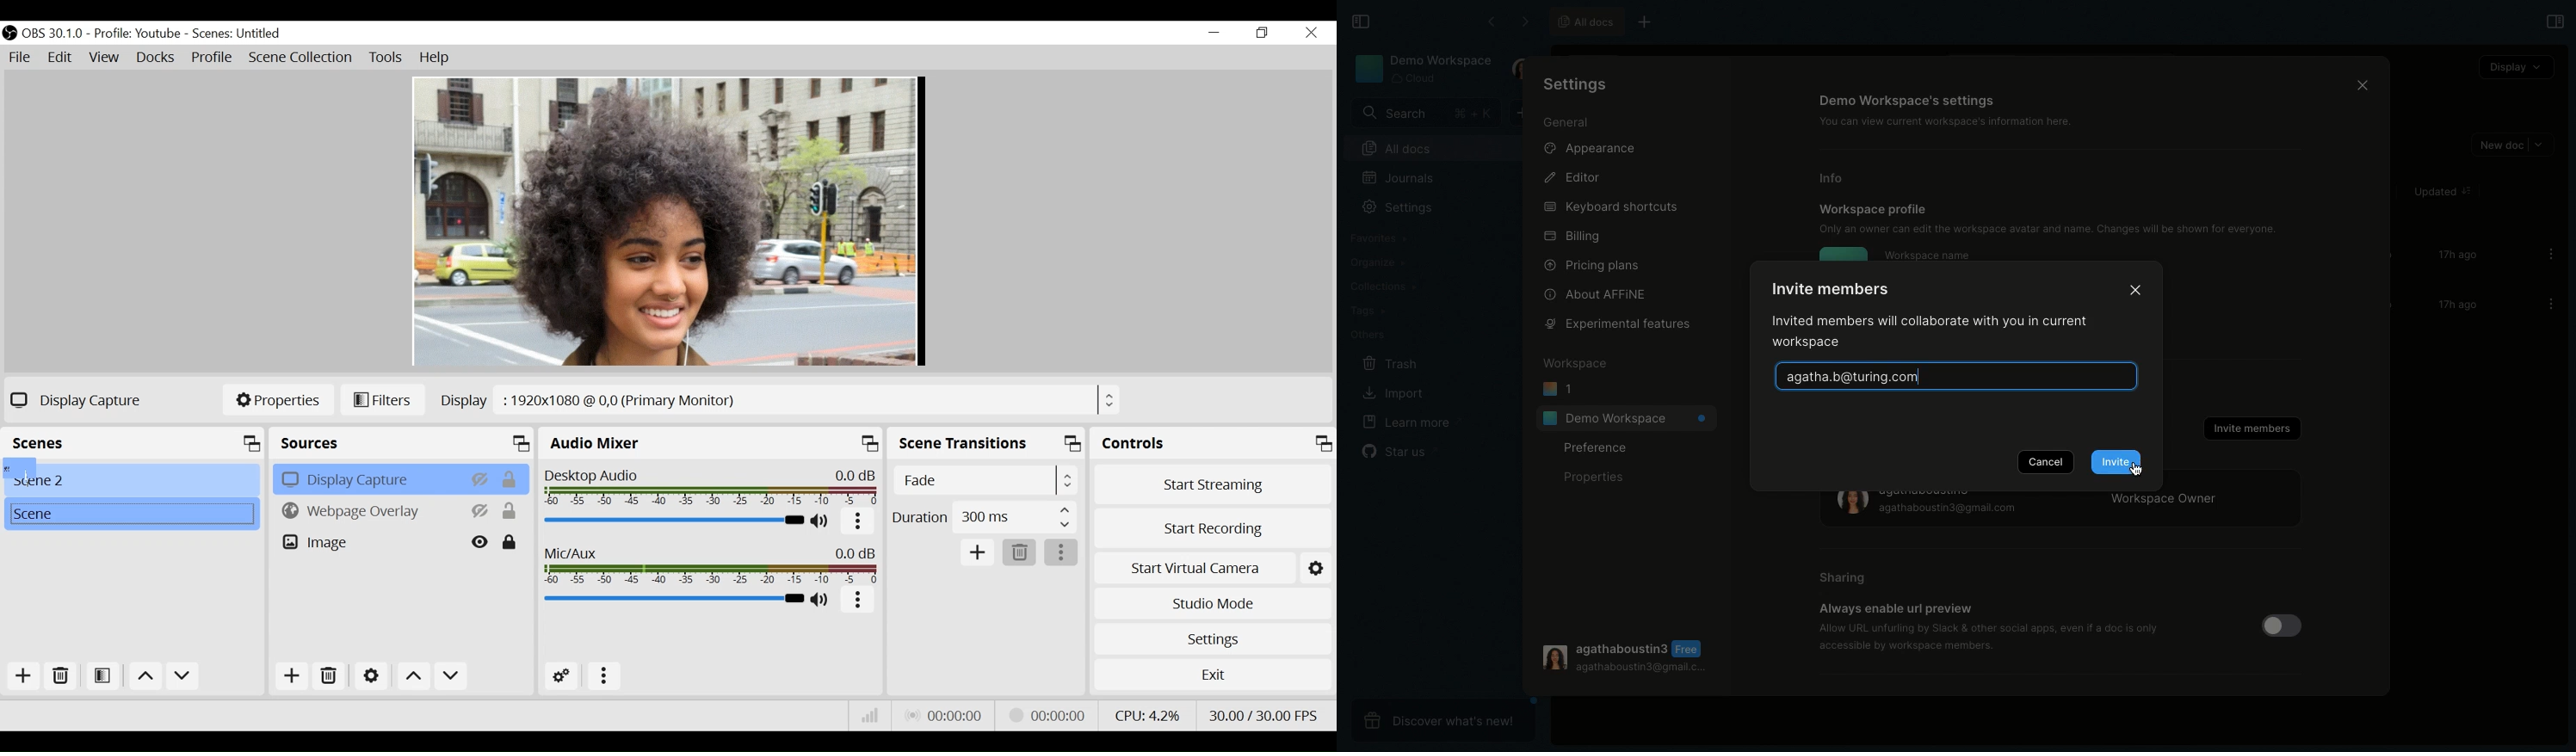 This screenshot has width=2576, height=756. Describe the element at coordinates (139, 34) in the screenshot. I see `Profile` at that location.